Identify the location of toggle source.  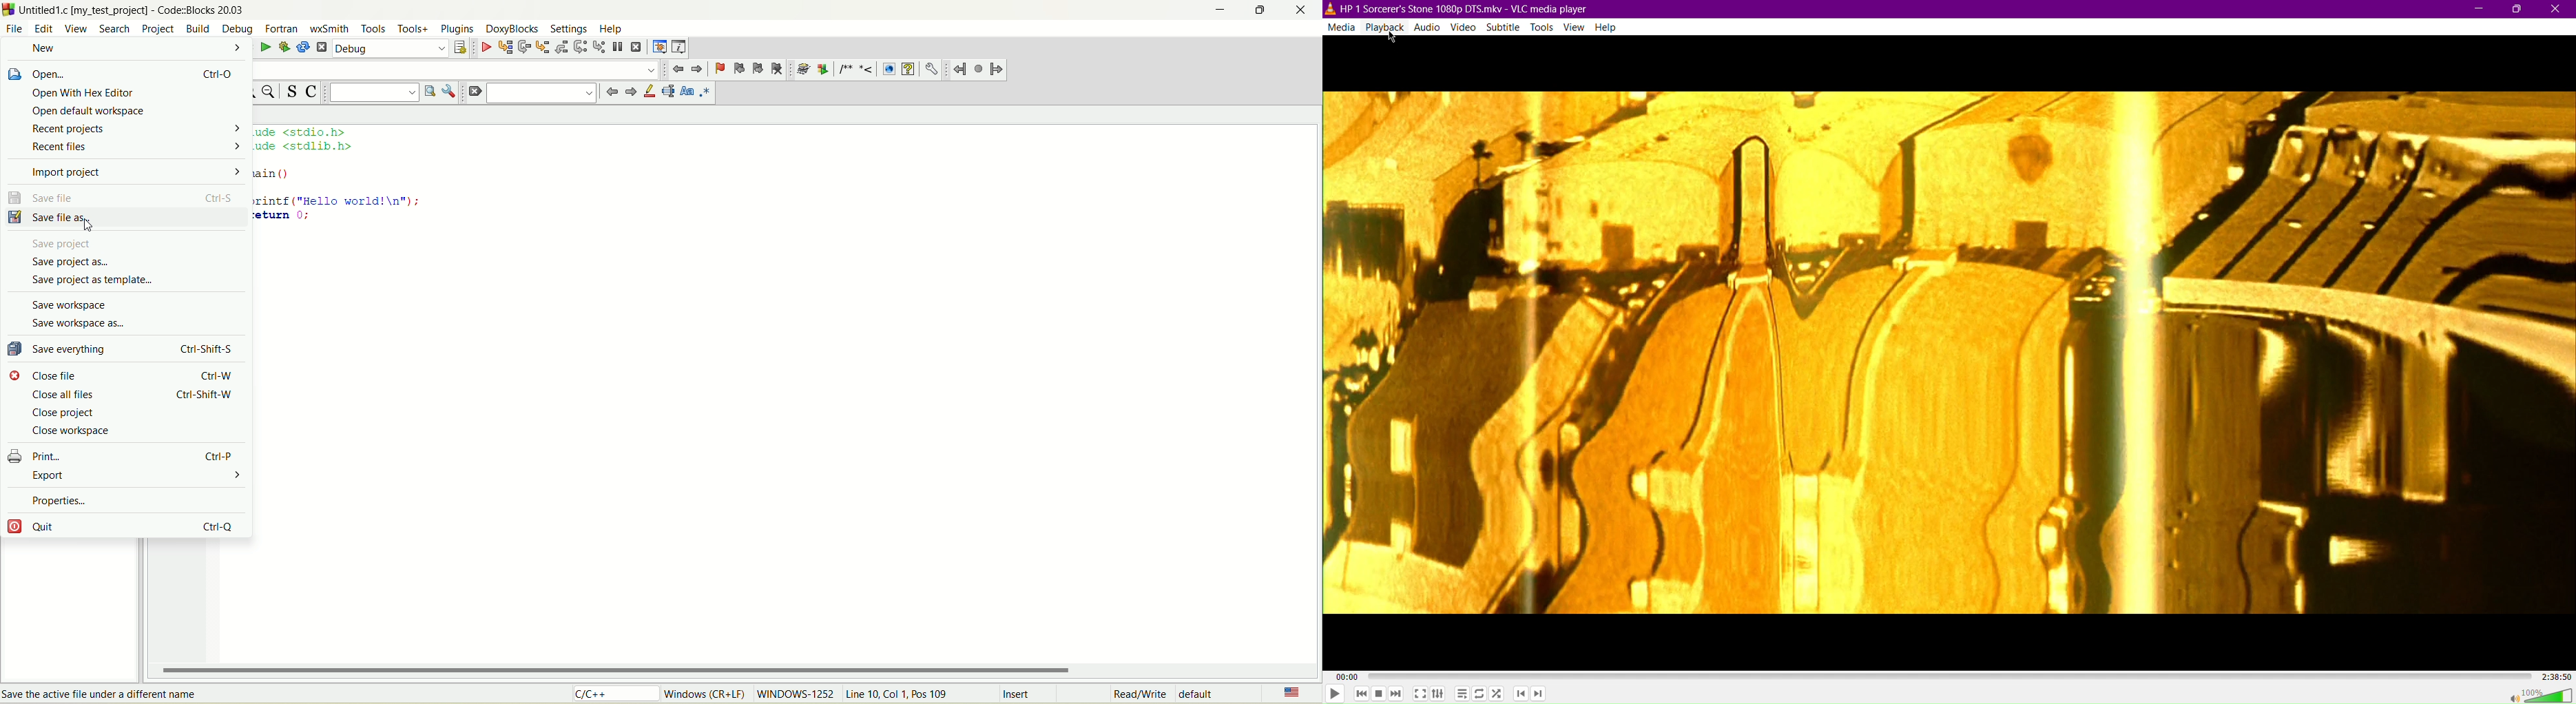
(293, 91).